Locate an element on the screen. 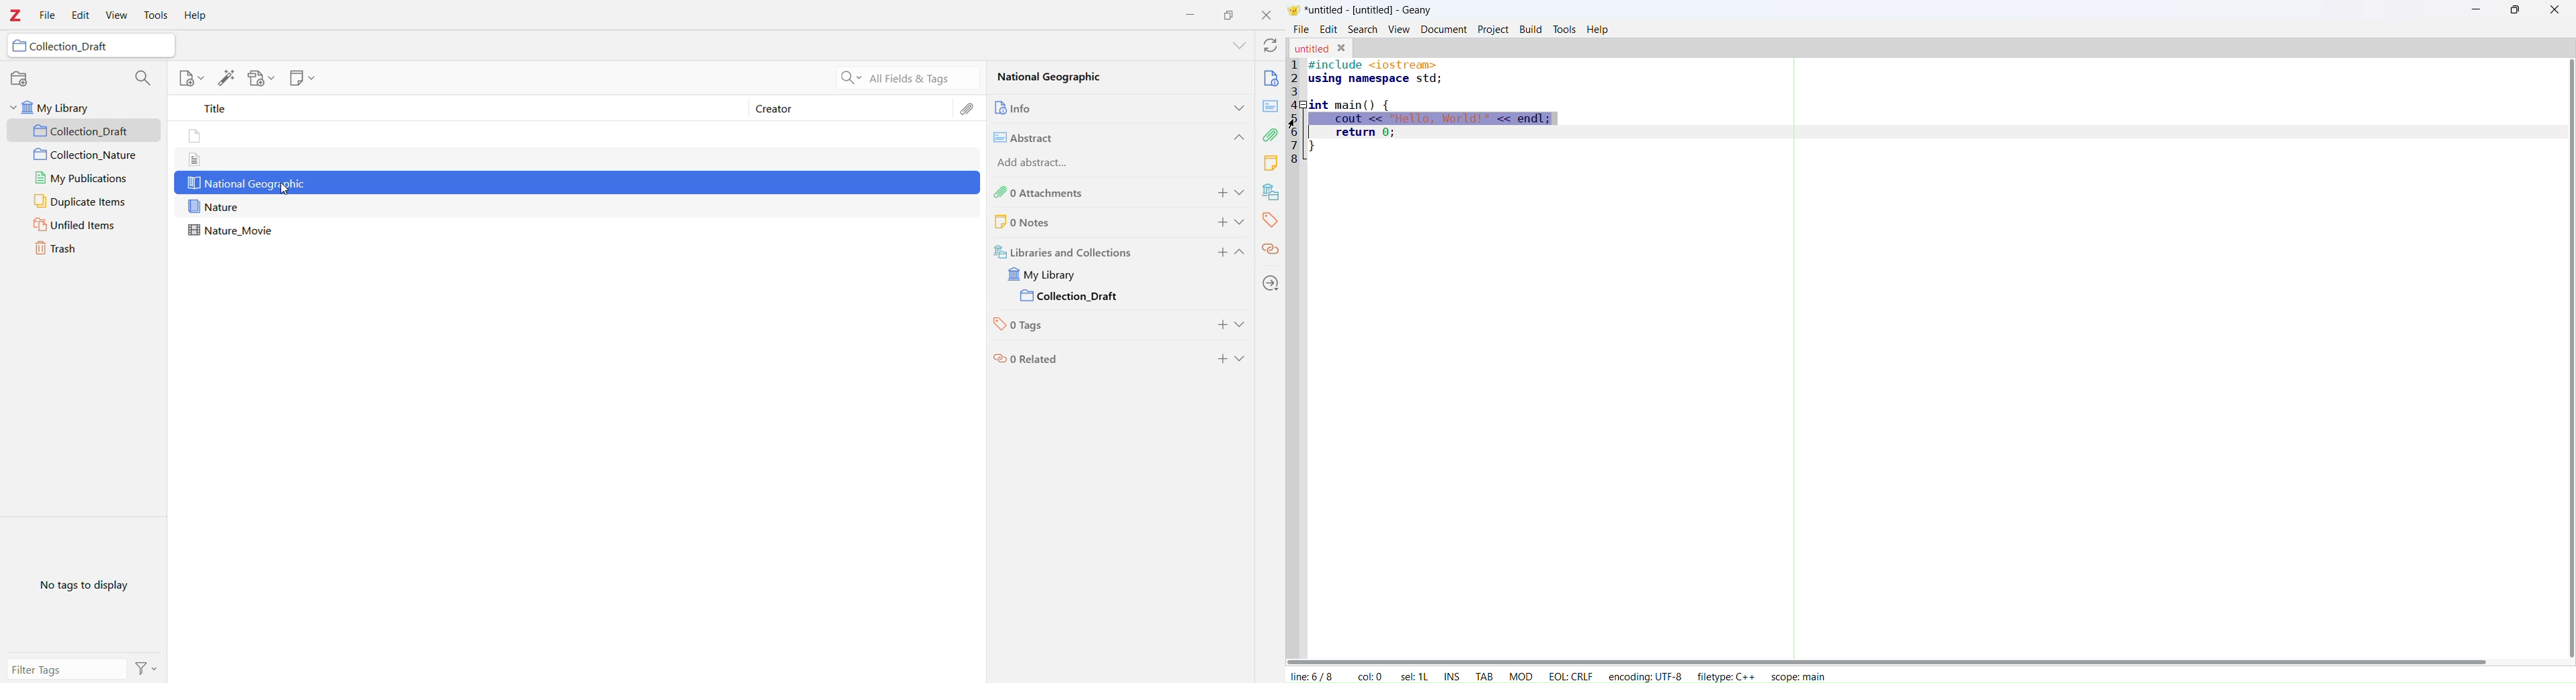  Minimize is located at coordinates (1192, 14).